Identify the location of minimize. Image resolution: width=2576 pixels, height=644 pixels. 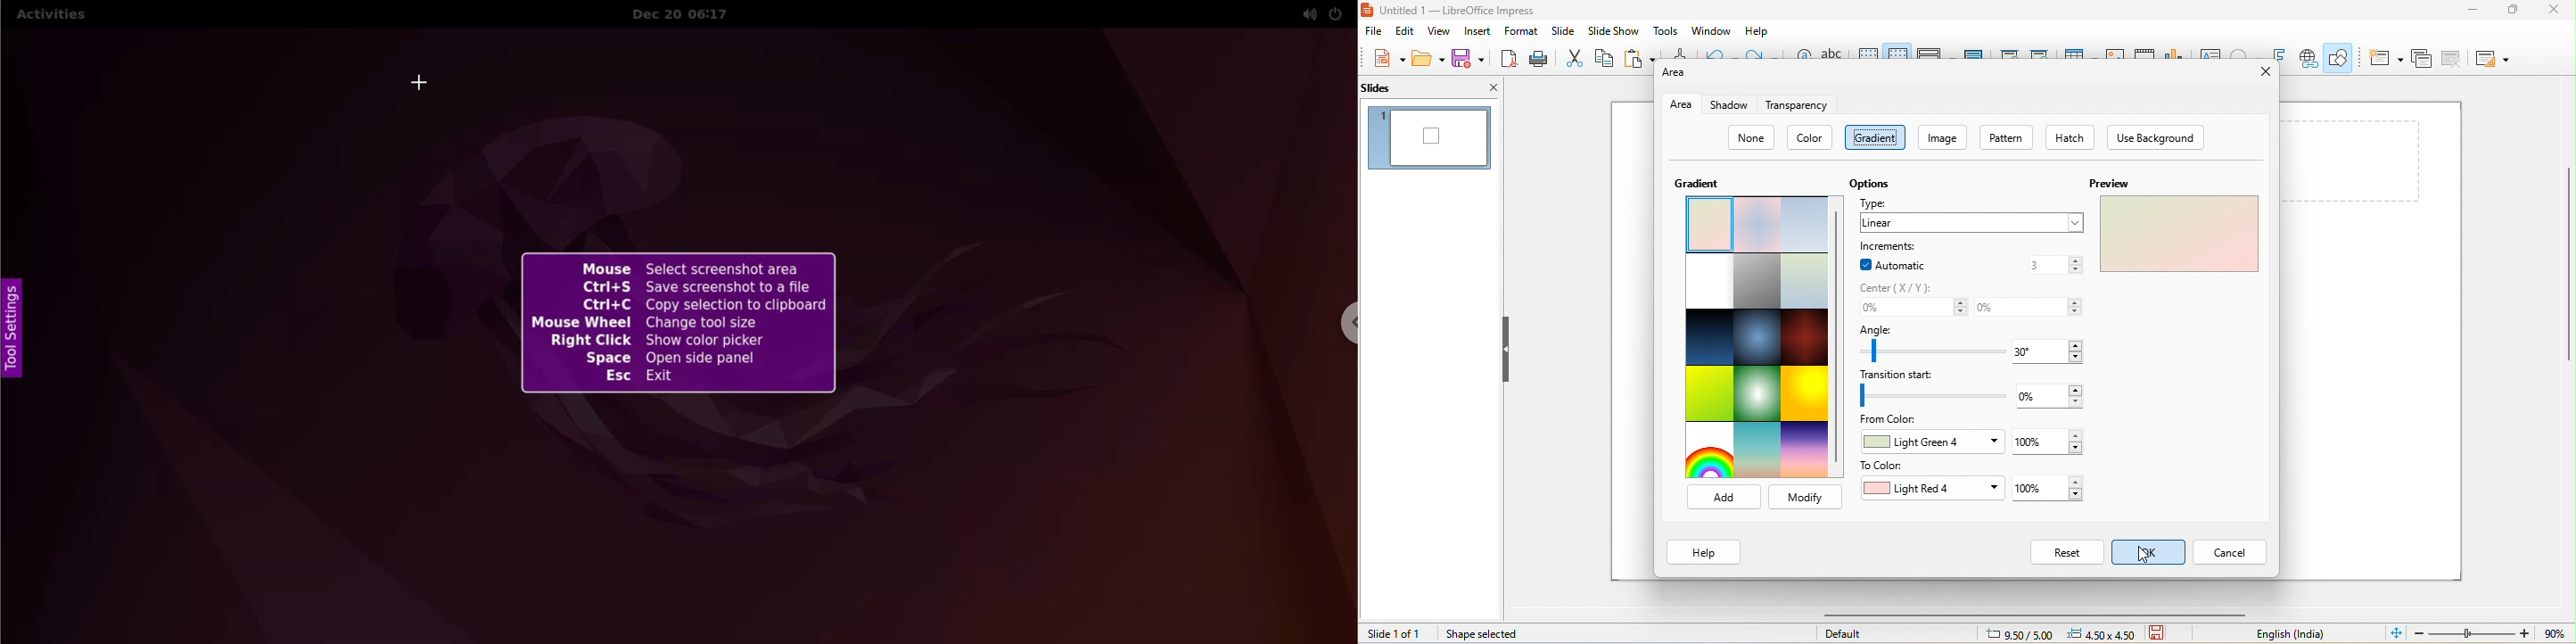
(2468, 11).